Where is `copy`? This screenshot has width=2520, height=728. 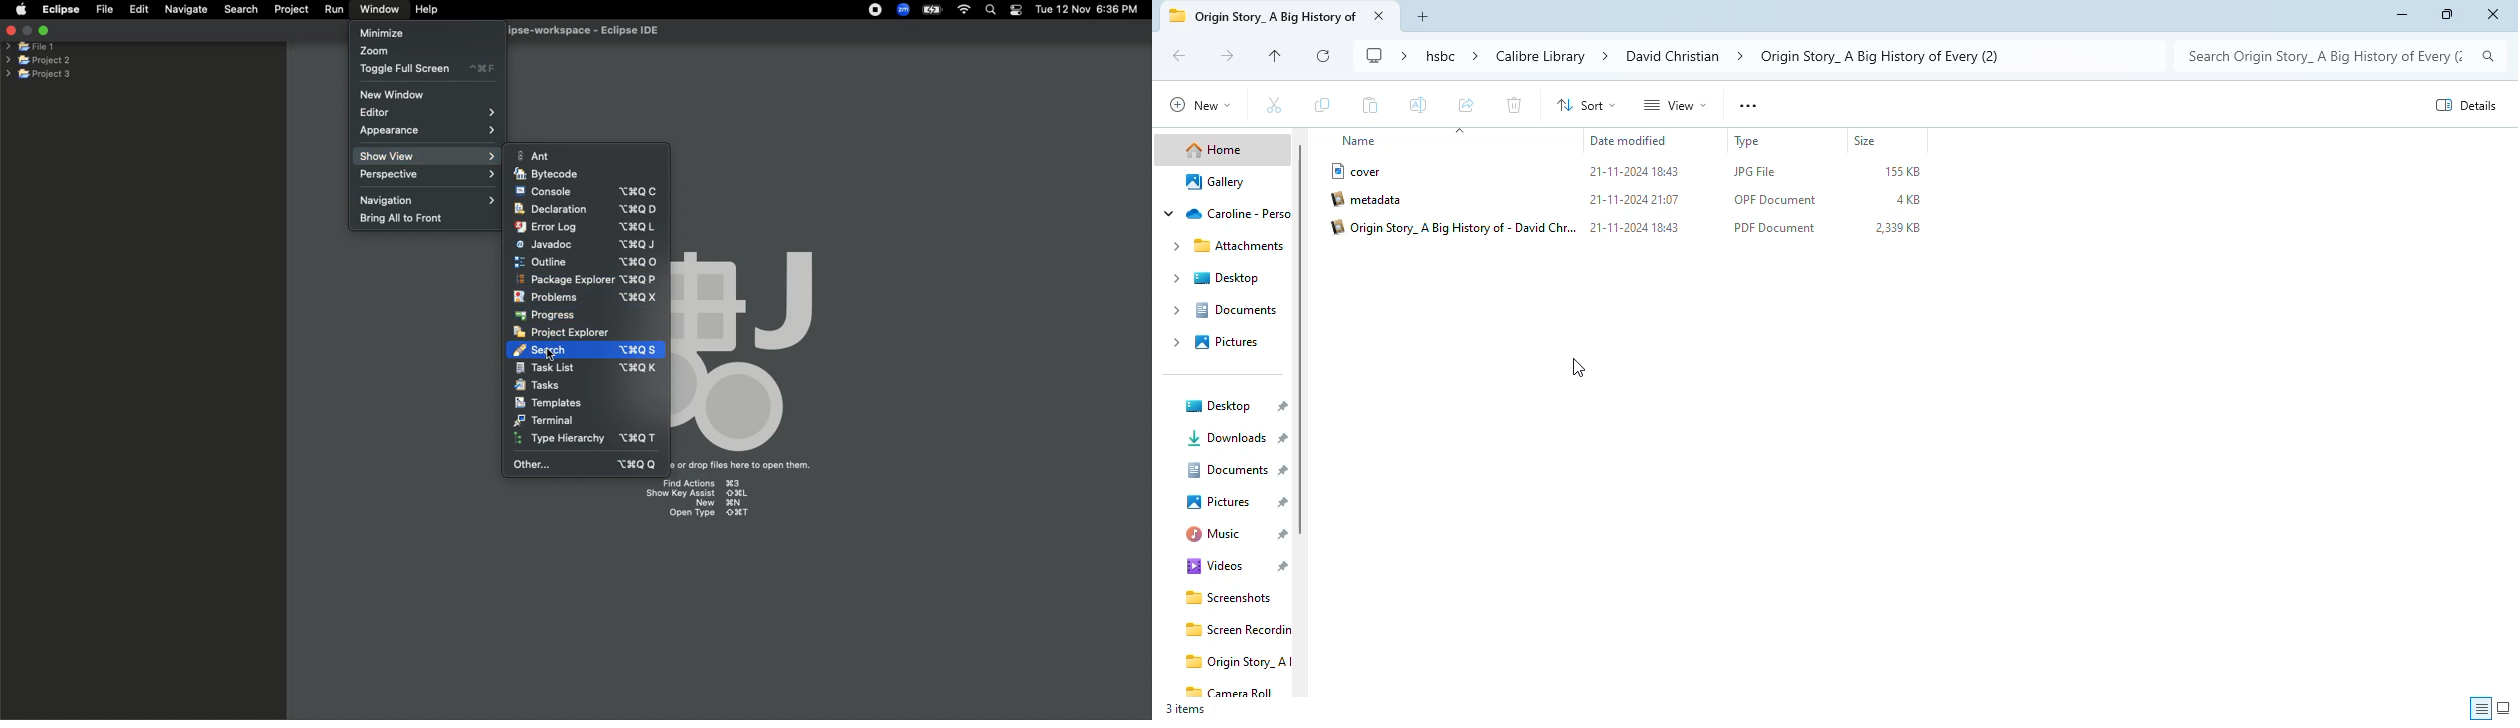
copy is located at coordinates (1322, 105).